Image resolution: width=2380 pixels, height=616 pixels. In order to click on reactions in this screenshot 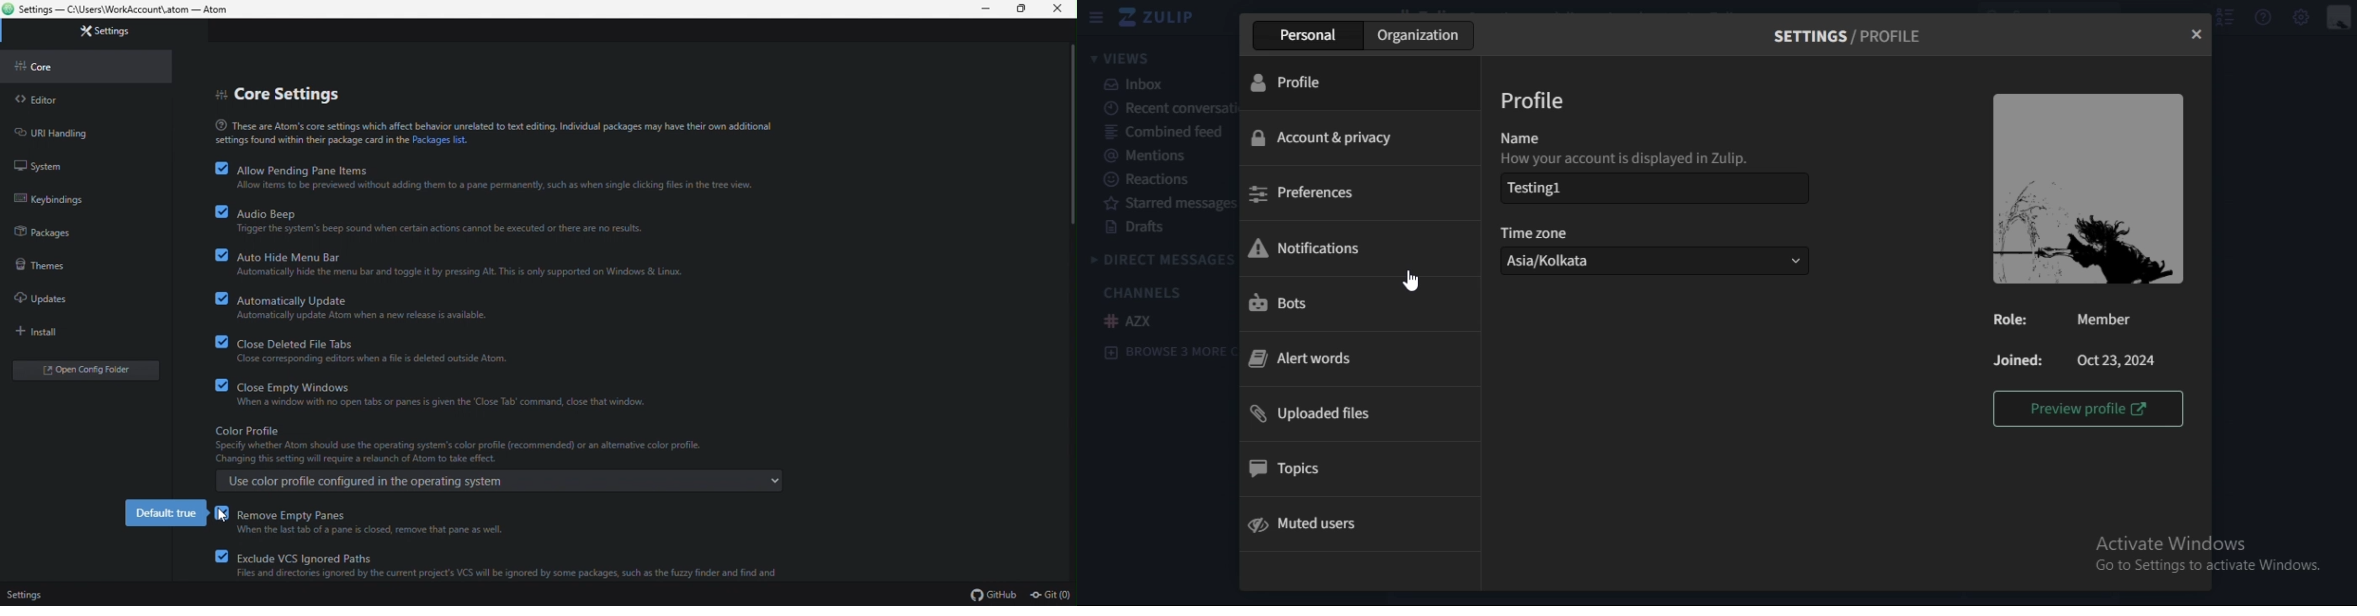, I will do `click(1151, 178)`.